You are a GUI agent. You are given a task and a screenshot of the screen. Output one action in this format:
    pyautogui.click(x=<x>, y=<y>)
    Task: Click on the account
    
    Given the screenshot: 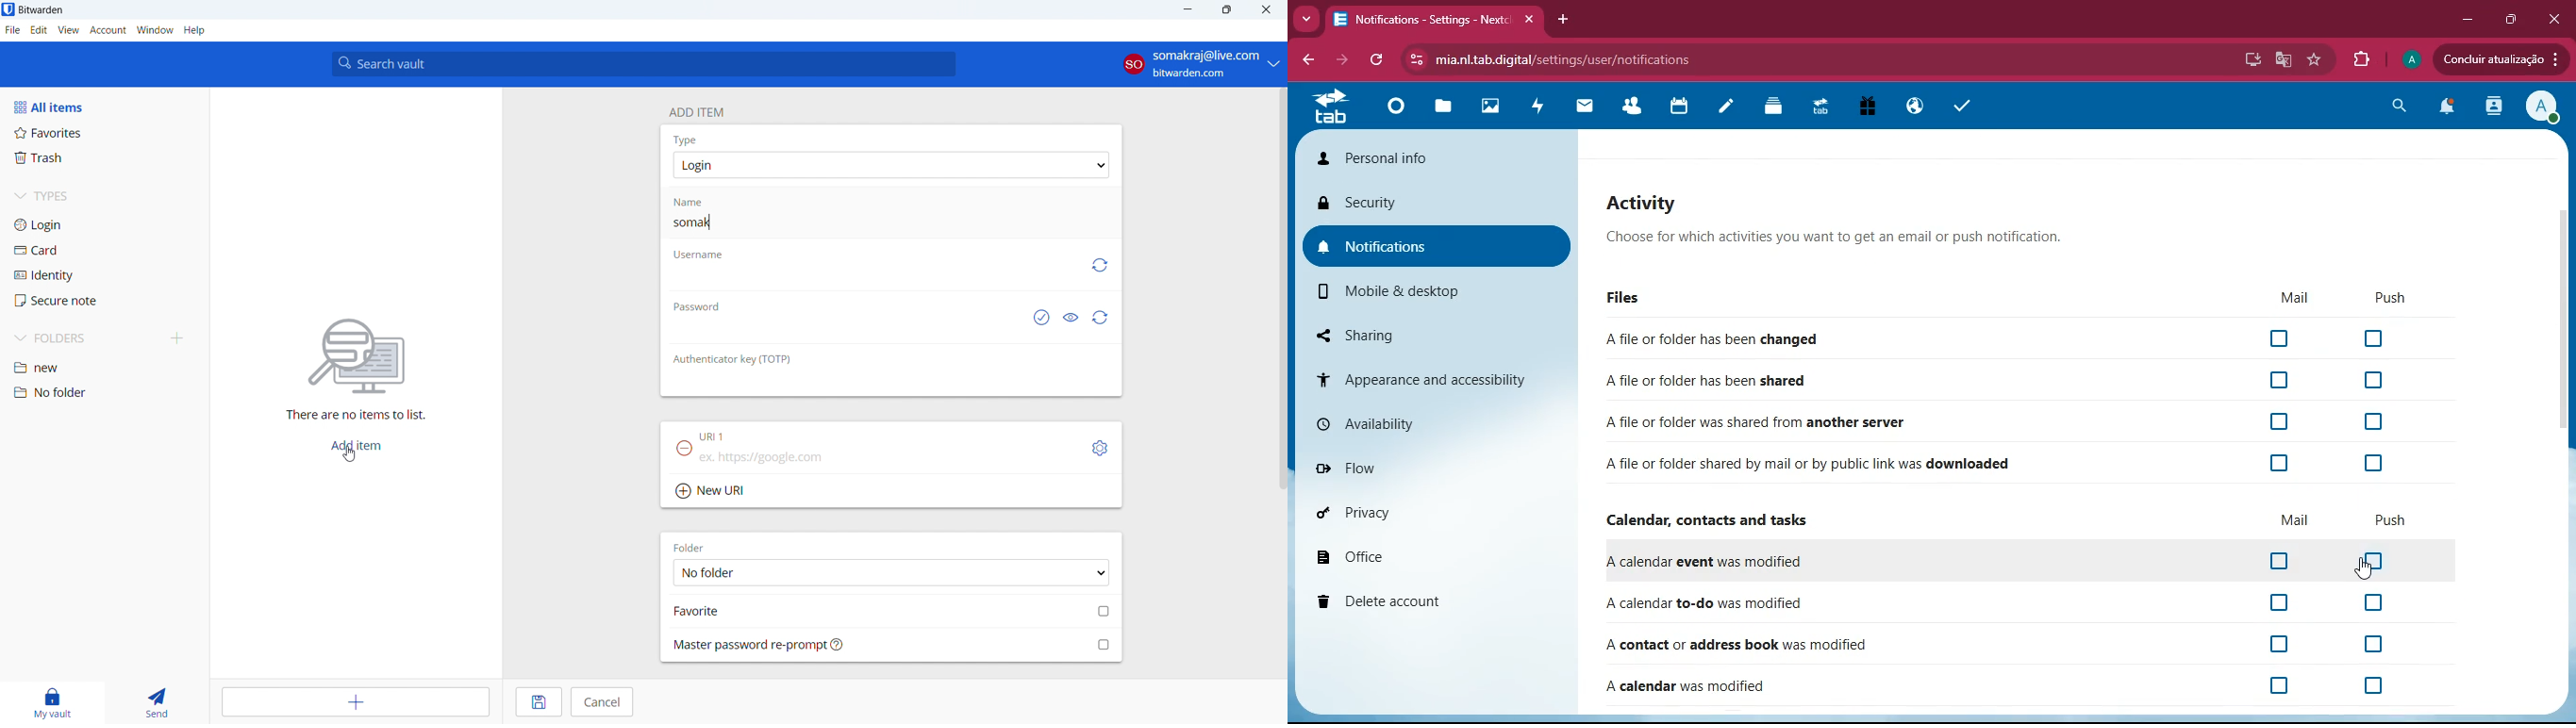 What is the action you would take?
    pyautogui.click(x=1201, y=64)
    